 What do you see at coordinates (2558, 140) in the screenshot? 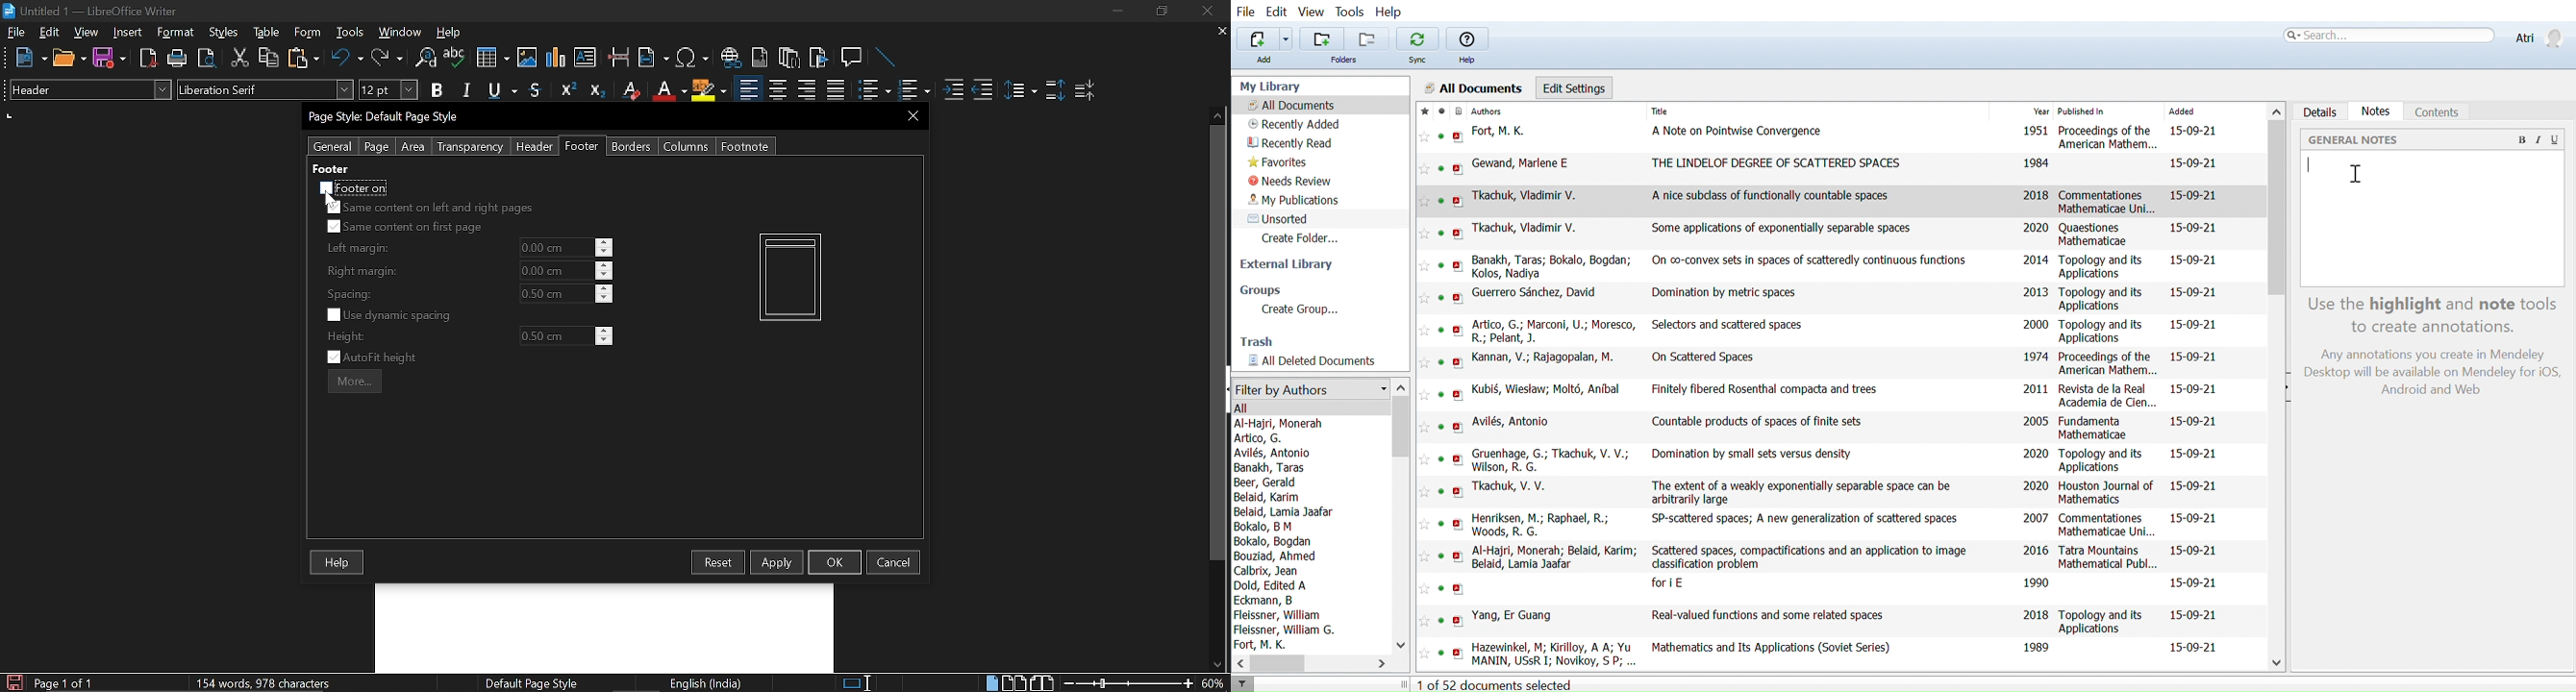
I see `Underline` at bounding box center [2558, 140].